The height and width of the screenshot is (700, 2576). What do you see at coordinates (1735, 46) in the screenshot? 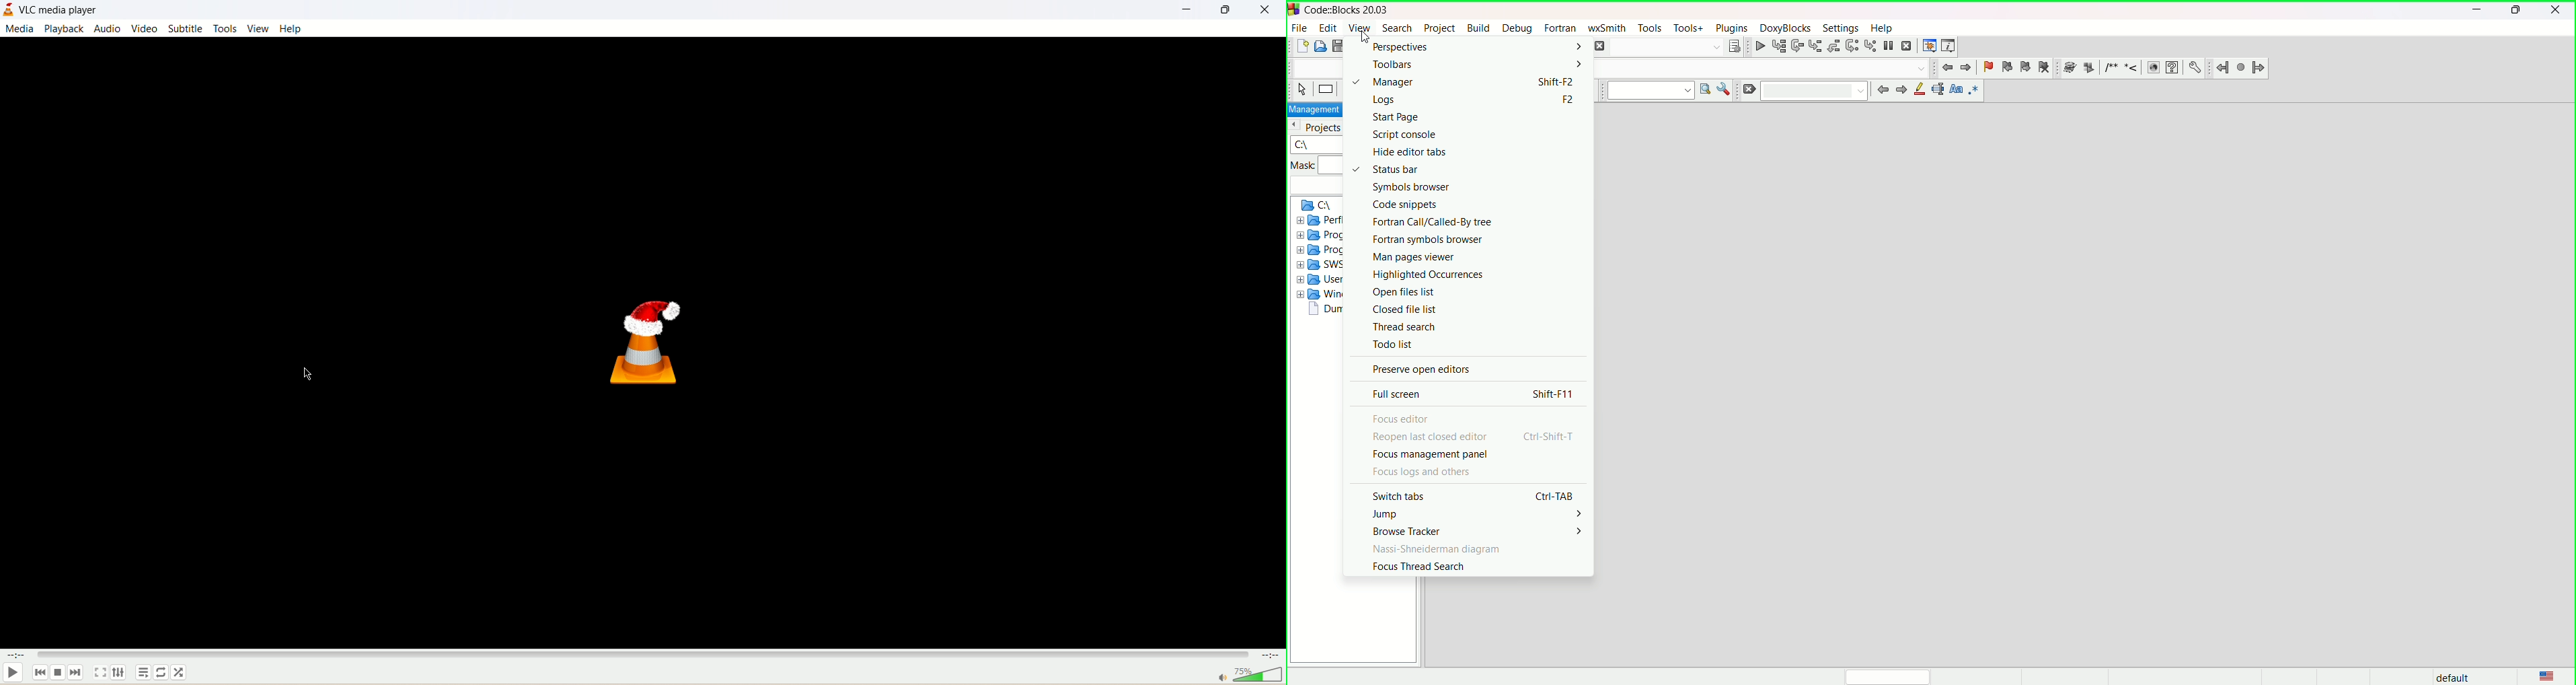
I see `show the select target` at bounding box center [1735, 46].